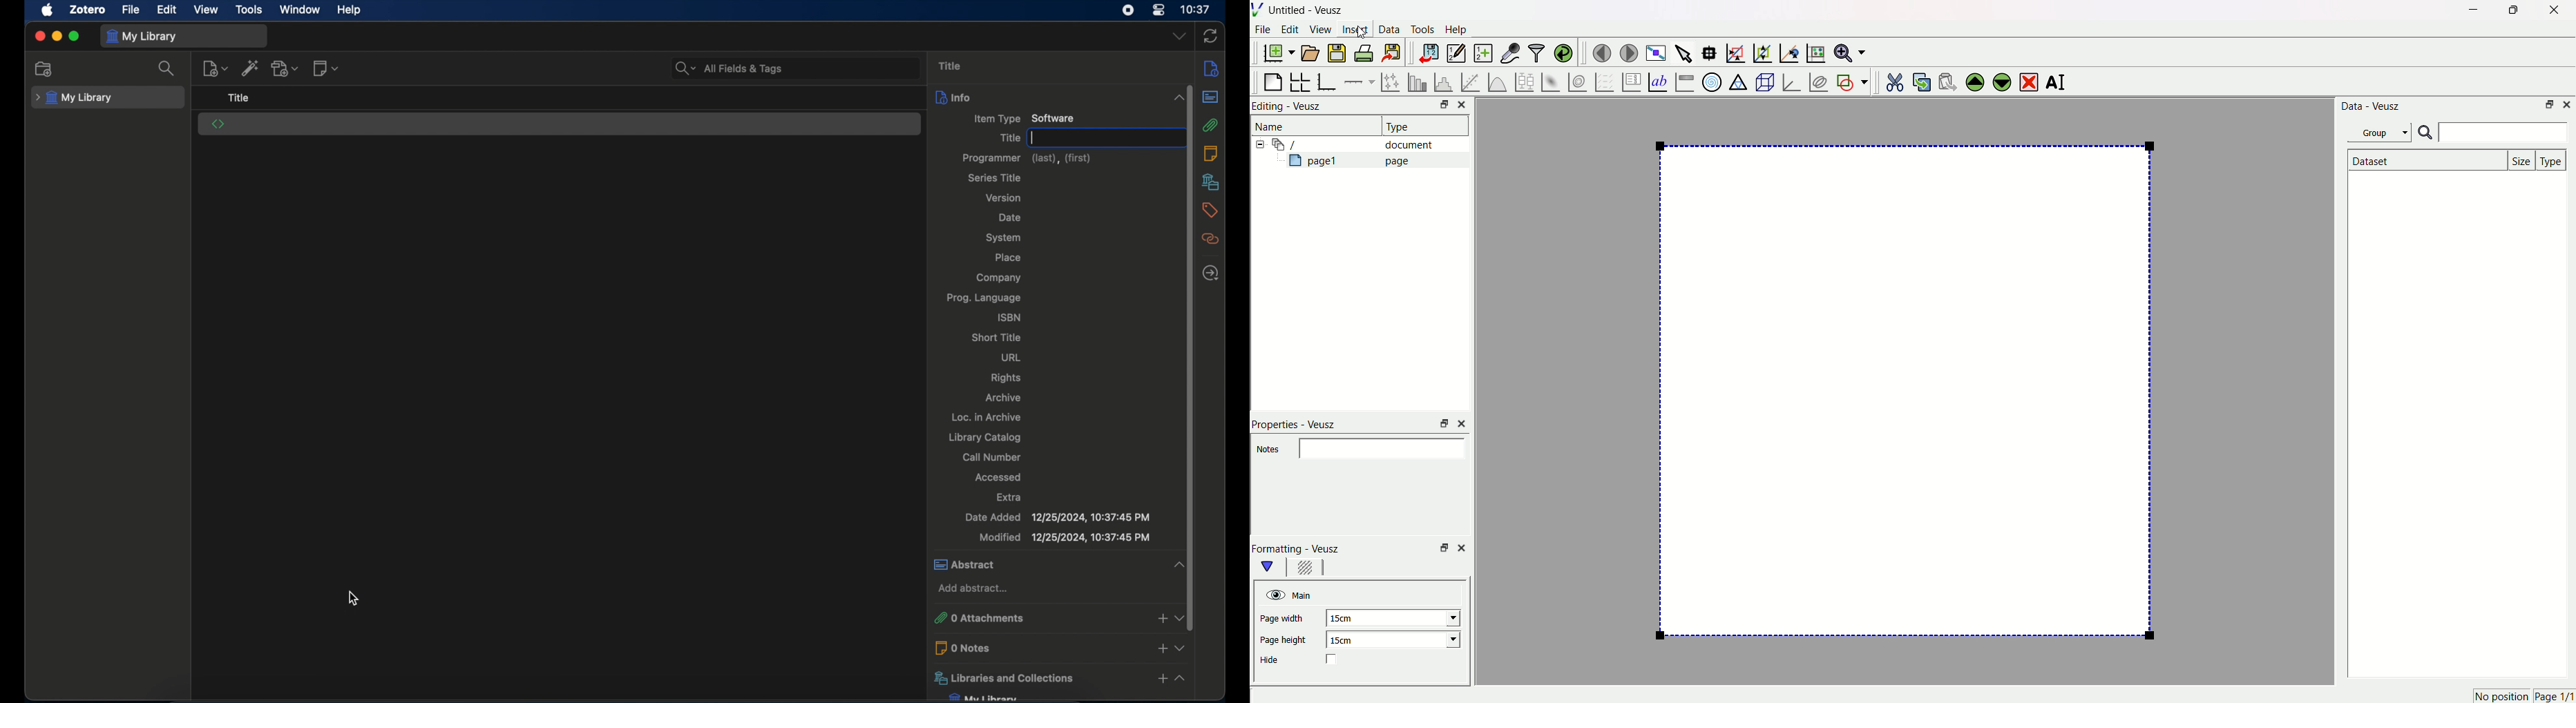  I want to click on add notes, so click(1160, 649).